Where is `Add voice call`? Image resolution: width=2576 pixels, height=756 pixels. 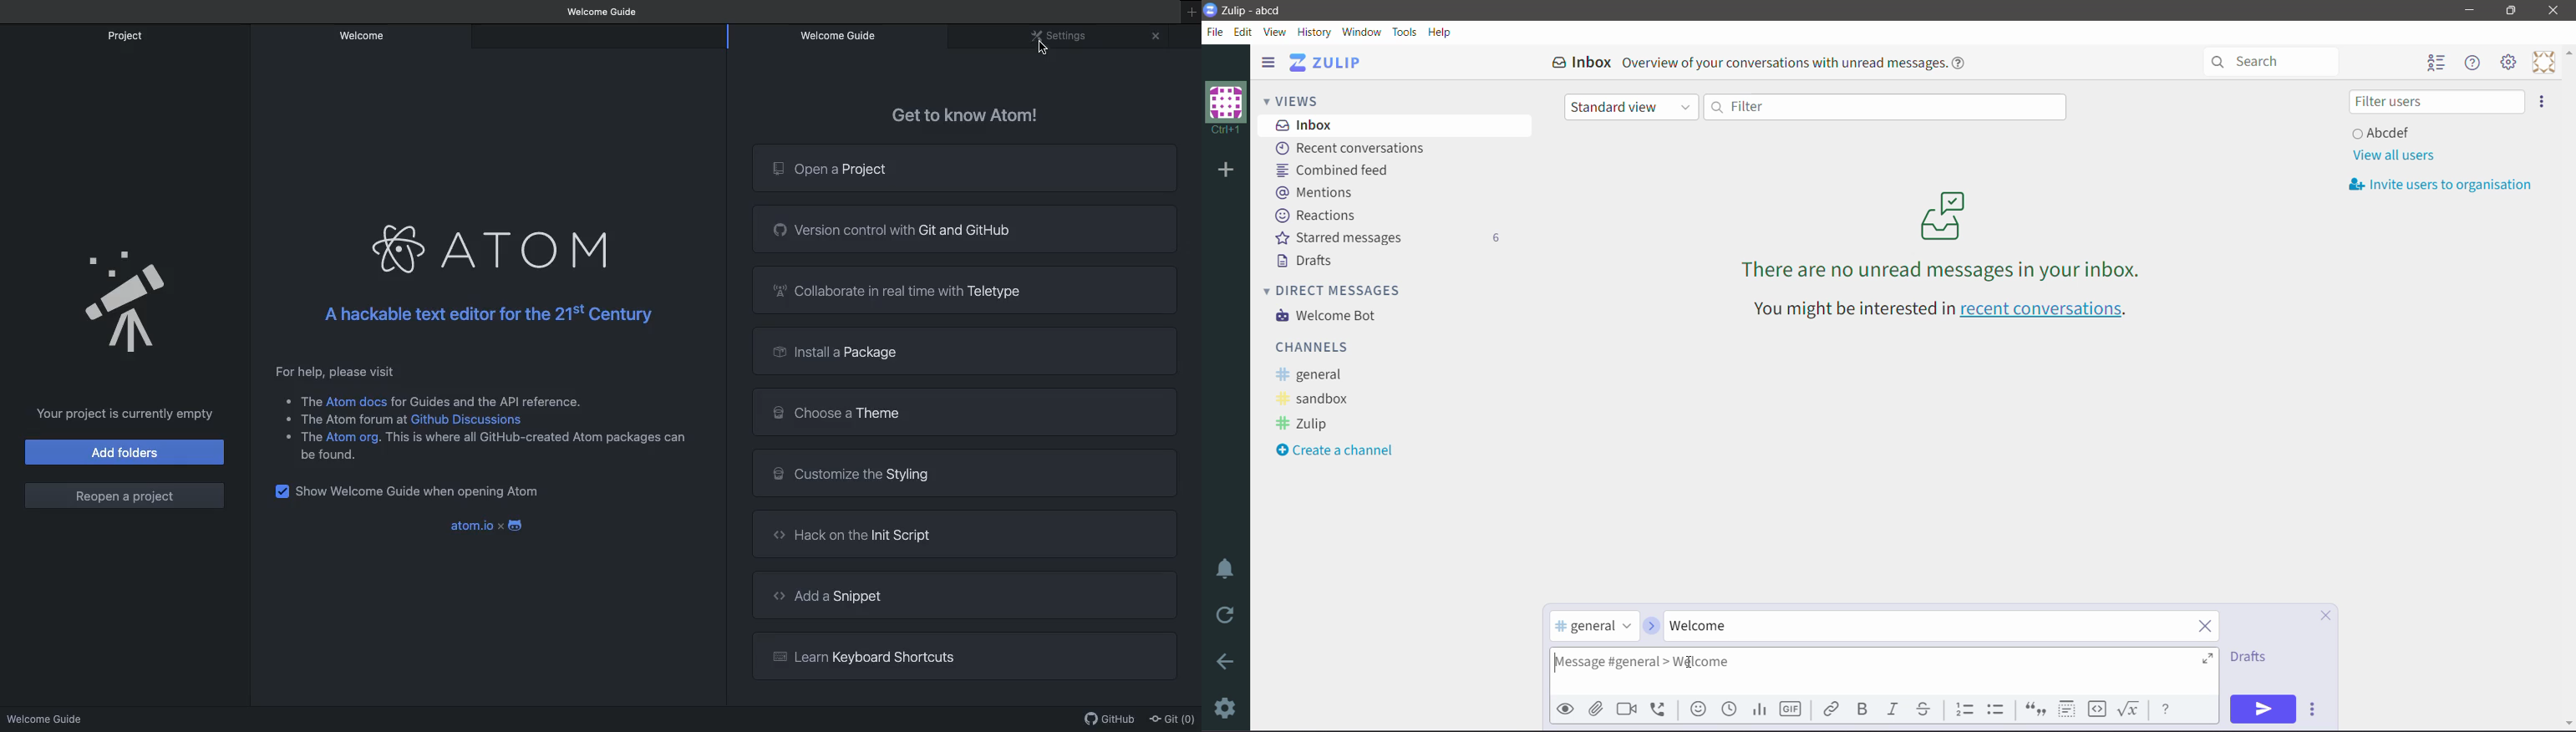
Add voice call is located at coordinates (1663, 708).